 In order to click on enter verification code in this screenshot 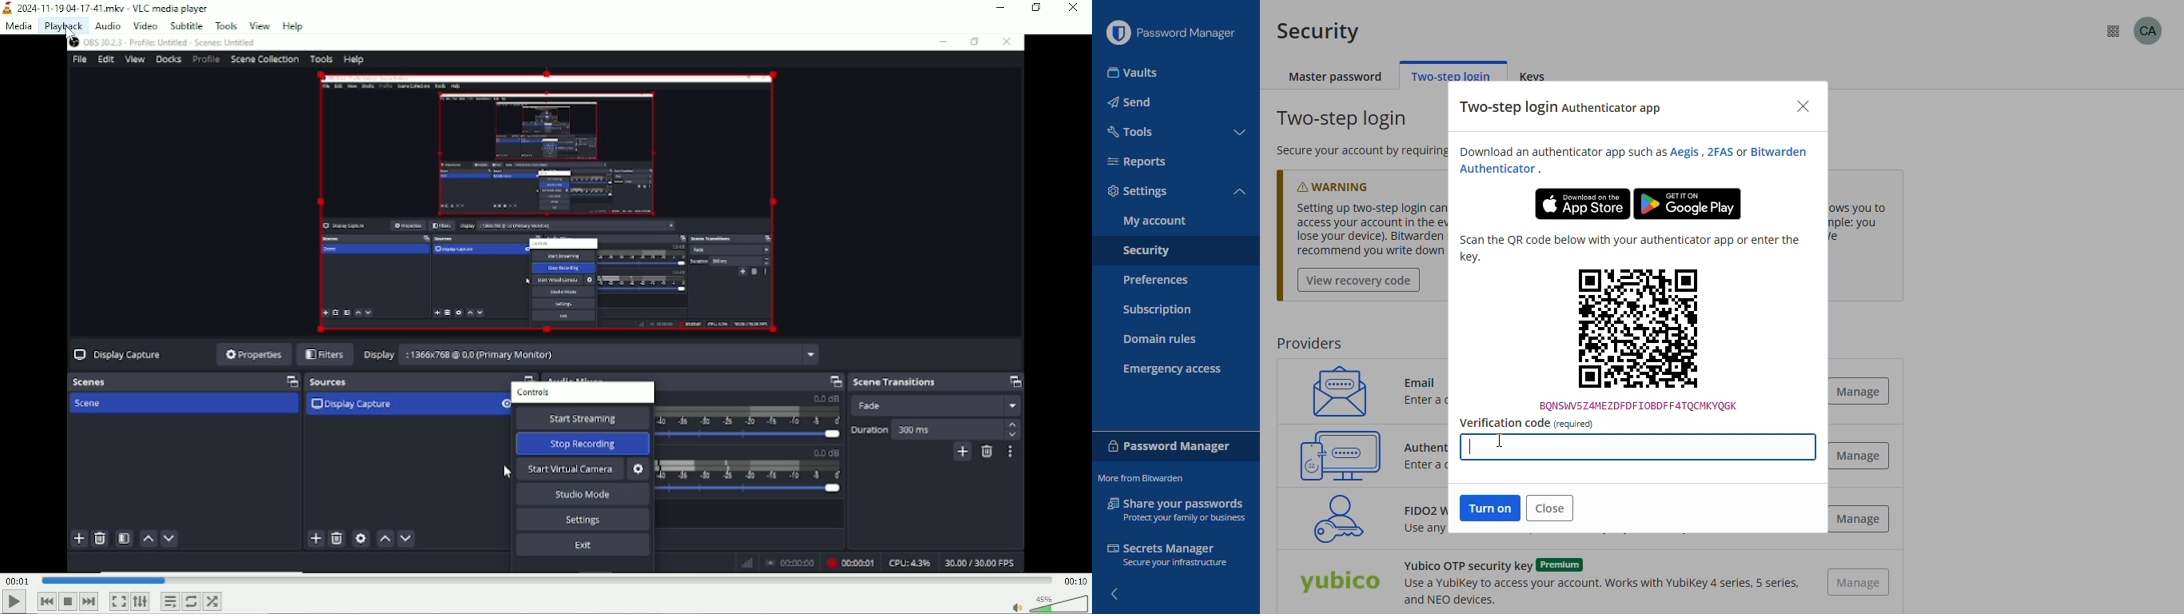, I will do `click(1636, 444)`.